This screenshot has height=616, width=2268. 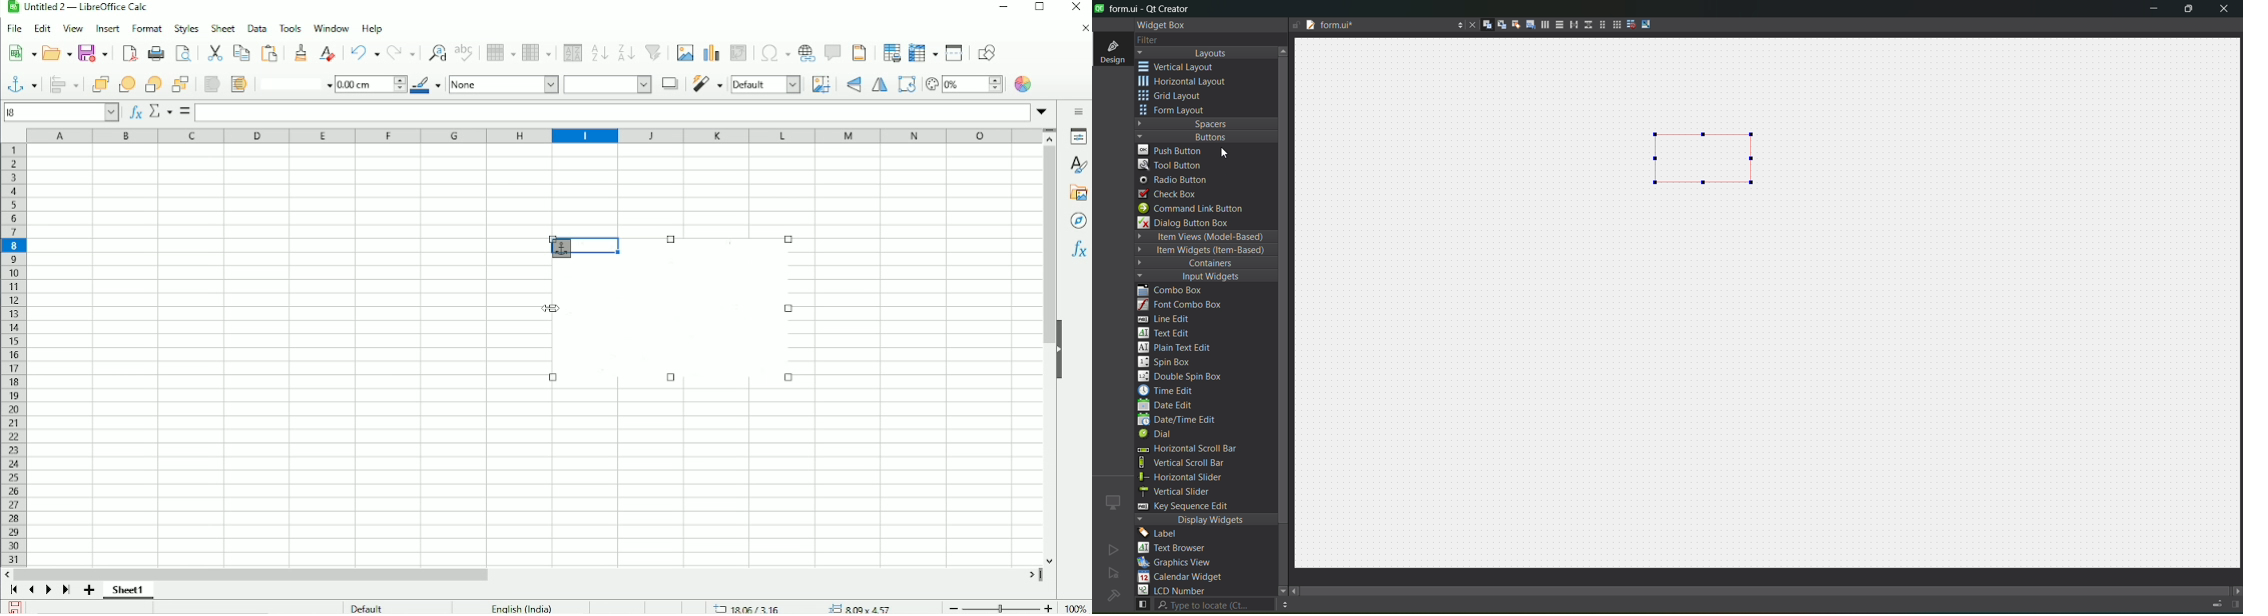 What do you see at coordinates (807, 53) in the screenshot?
I see `Insert hyperlink` at bounding box center [807, 53].